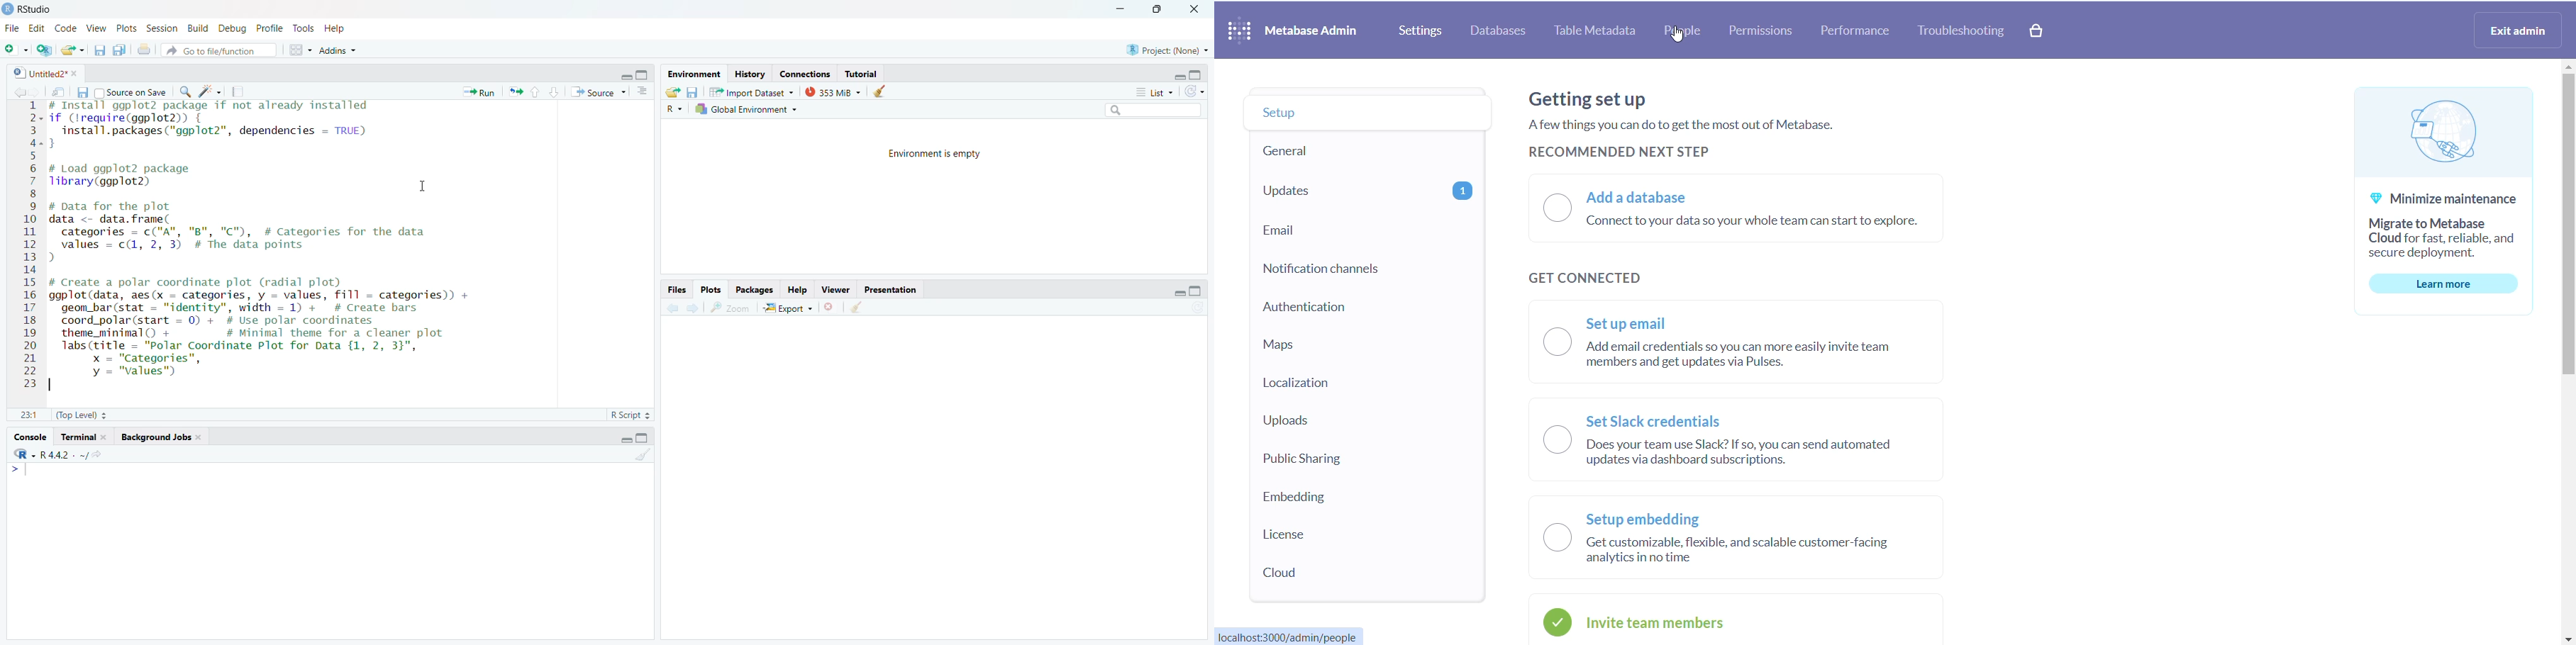  Describe the element at coordinates (1764, 31) in the screenshot. I see `permissions` at that location.